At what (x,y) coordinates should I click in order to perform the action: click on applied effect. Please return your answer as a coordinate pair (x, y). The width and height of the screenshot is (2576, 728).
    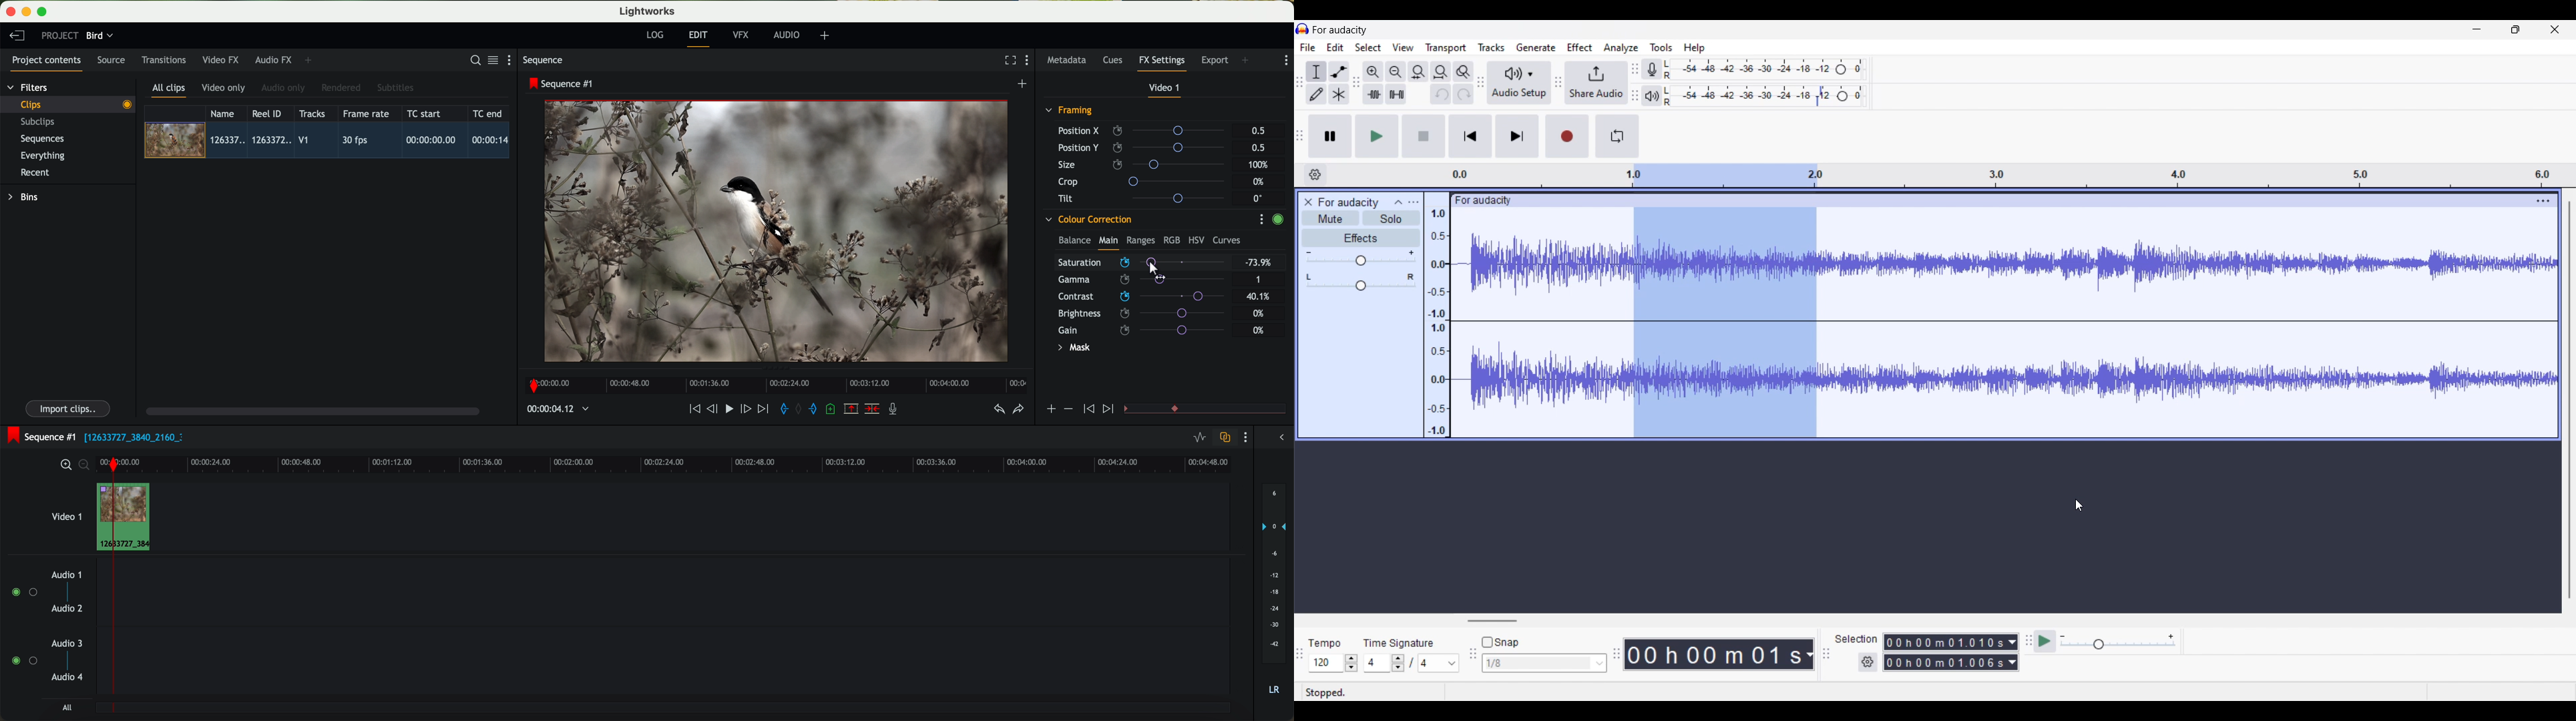
    Looking at the image, I should click on (778, 231).